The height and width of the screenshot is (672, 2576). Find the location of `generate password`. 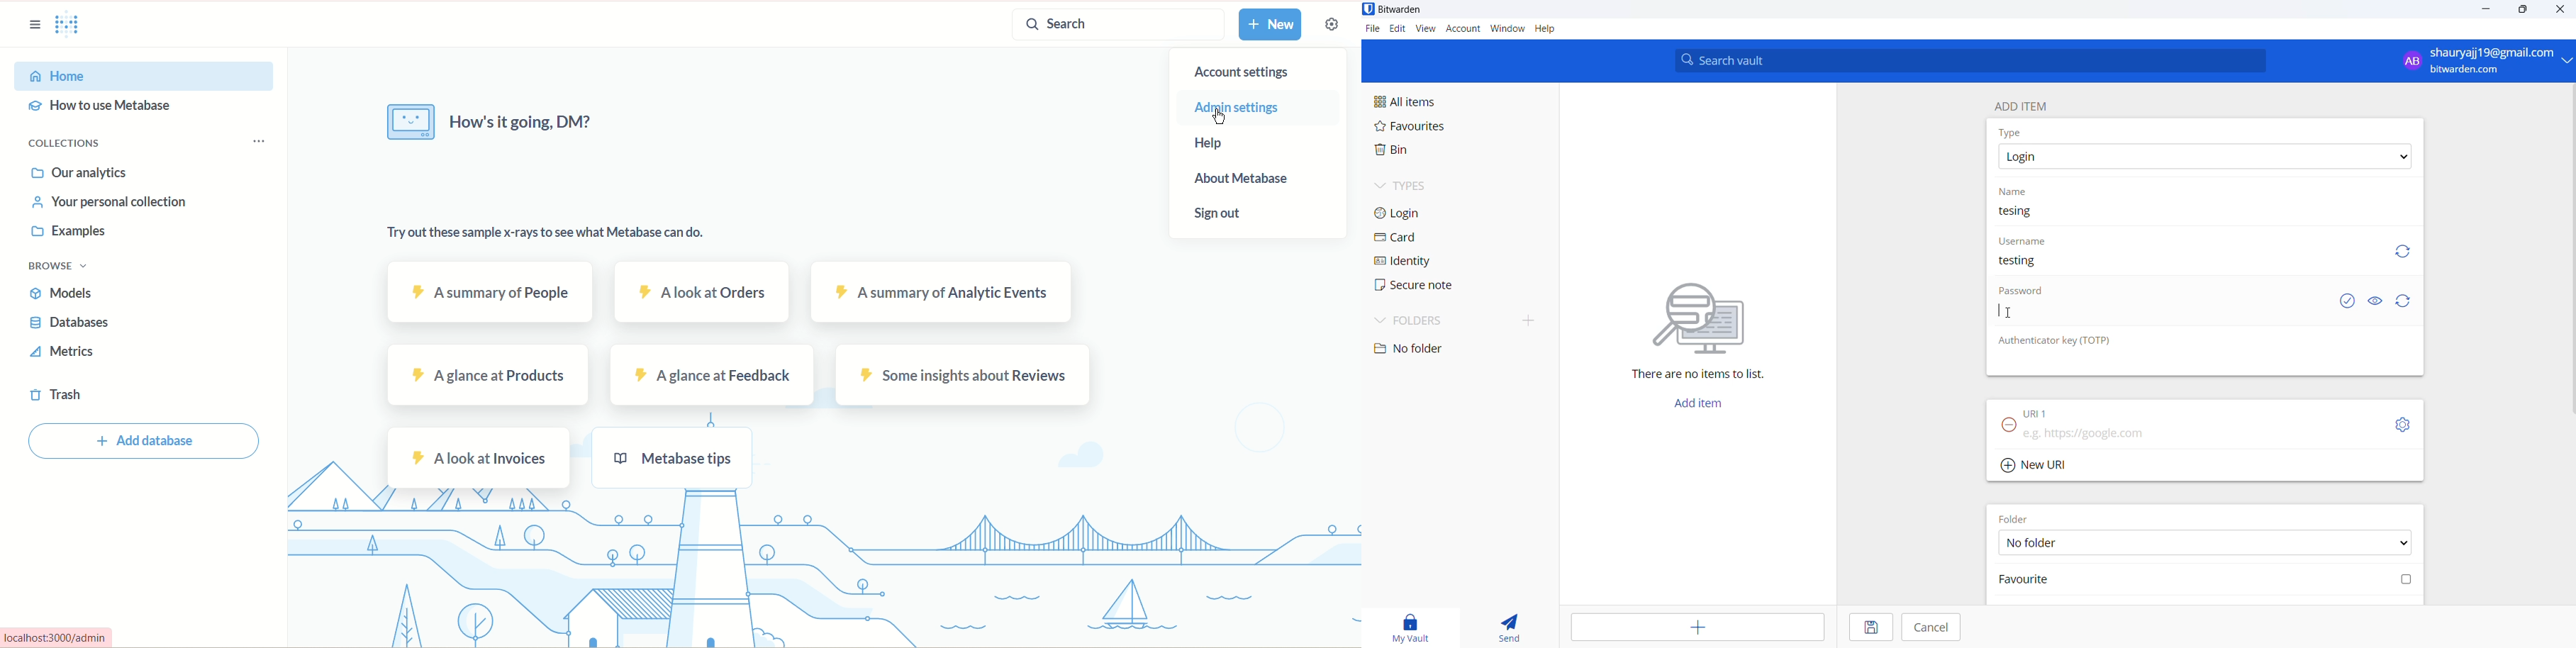

generate password is located at coordinates (2406, 302).